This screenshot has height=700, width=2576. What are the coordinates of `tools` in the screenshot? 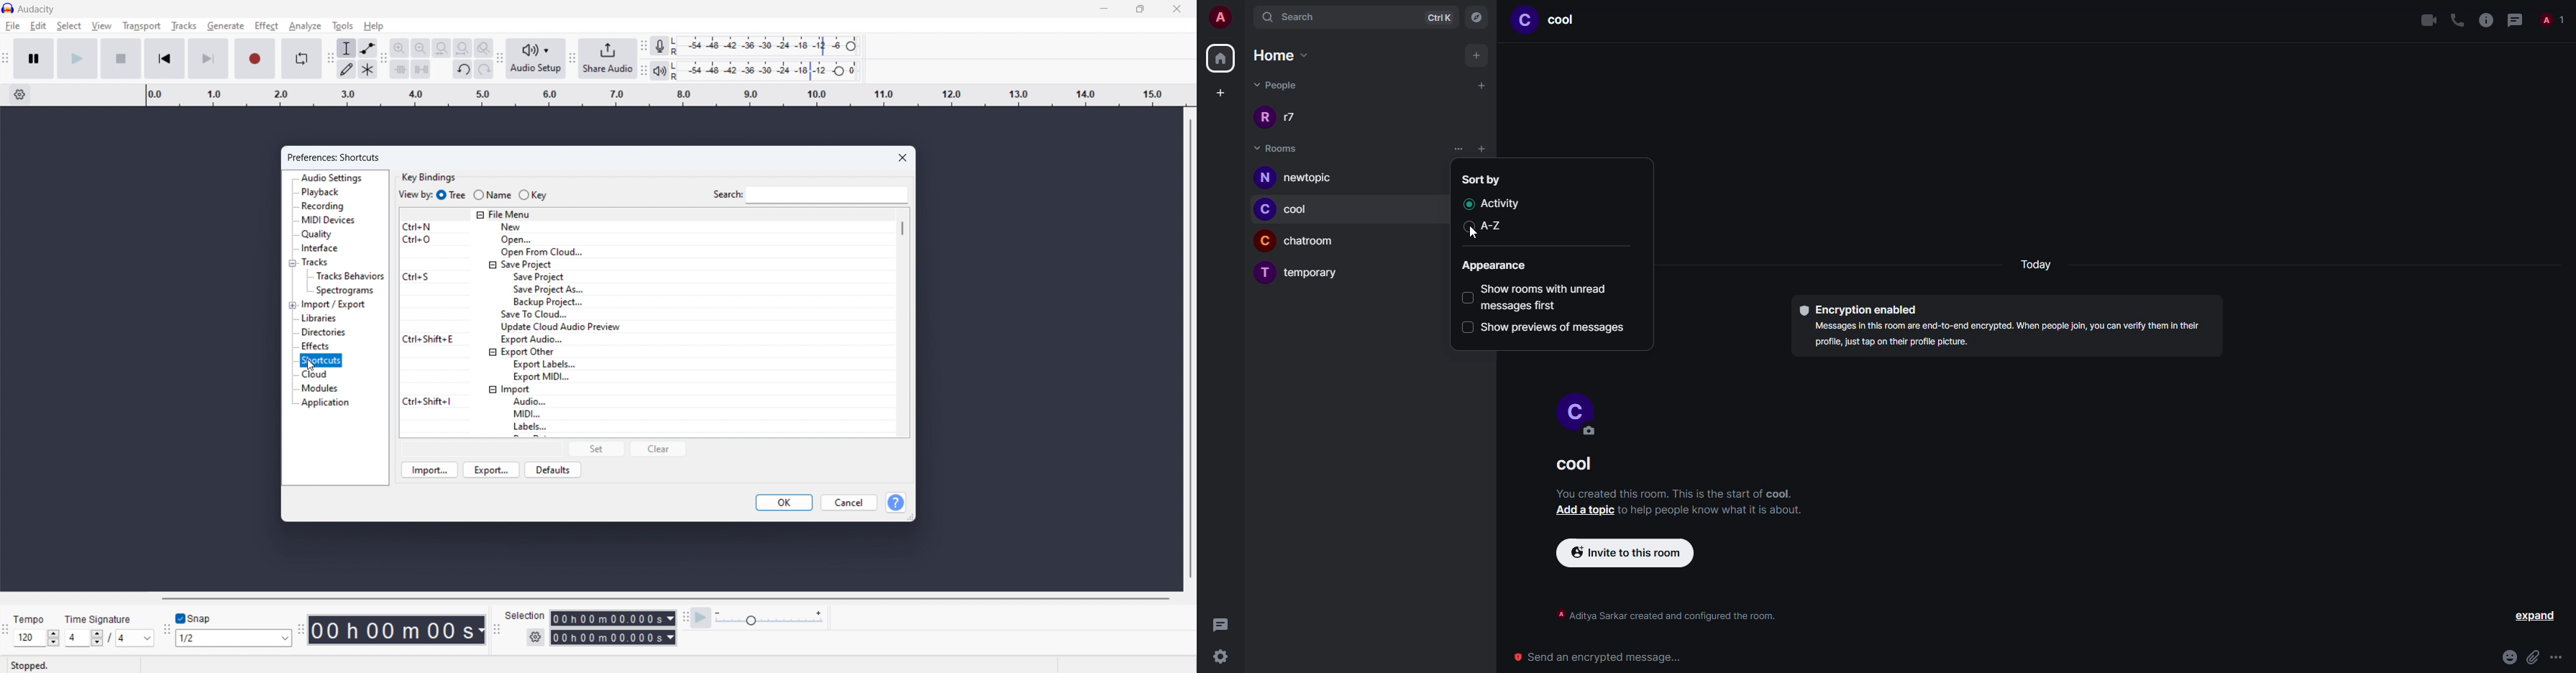 It's located at (342, 26).